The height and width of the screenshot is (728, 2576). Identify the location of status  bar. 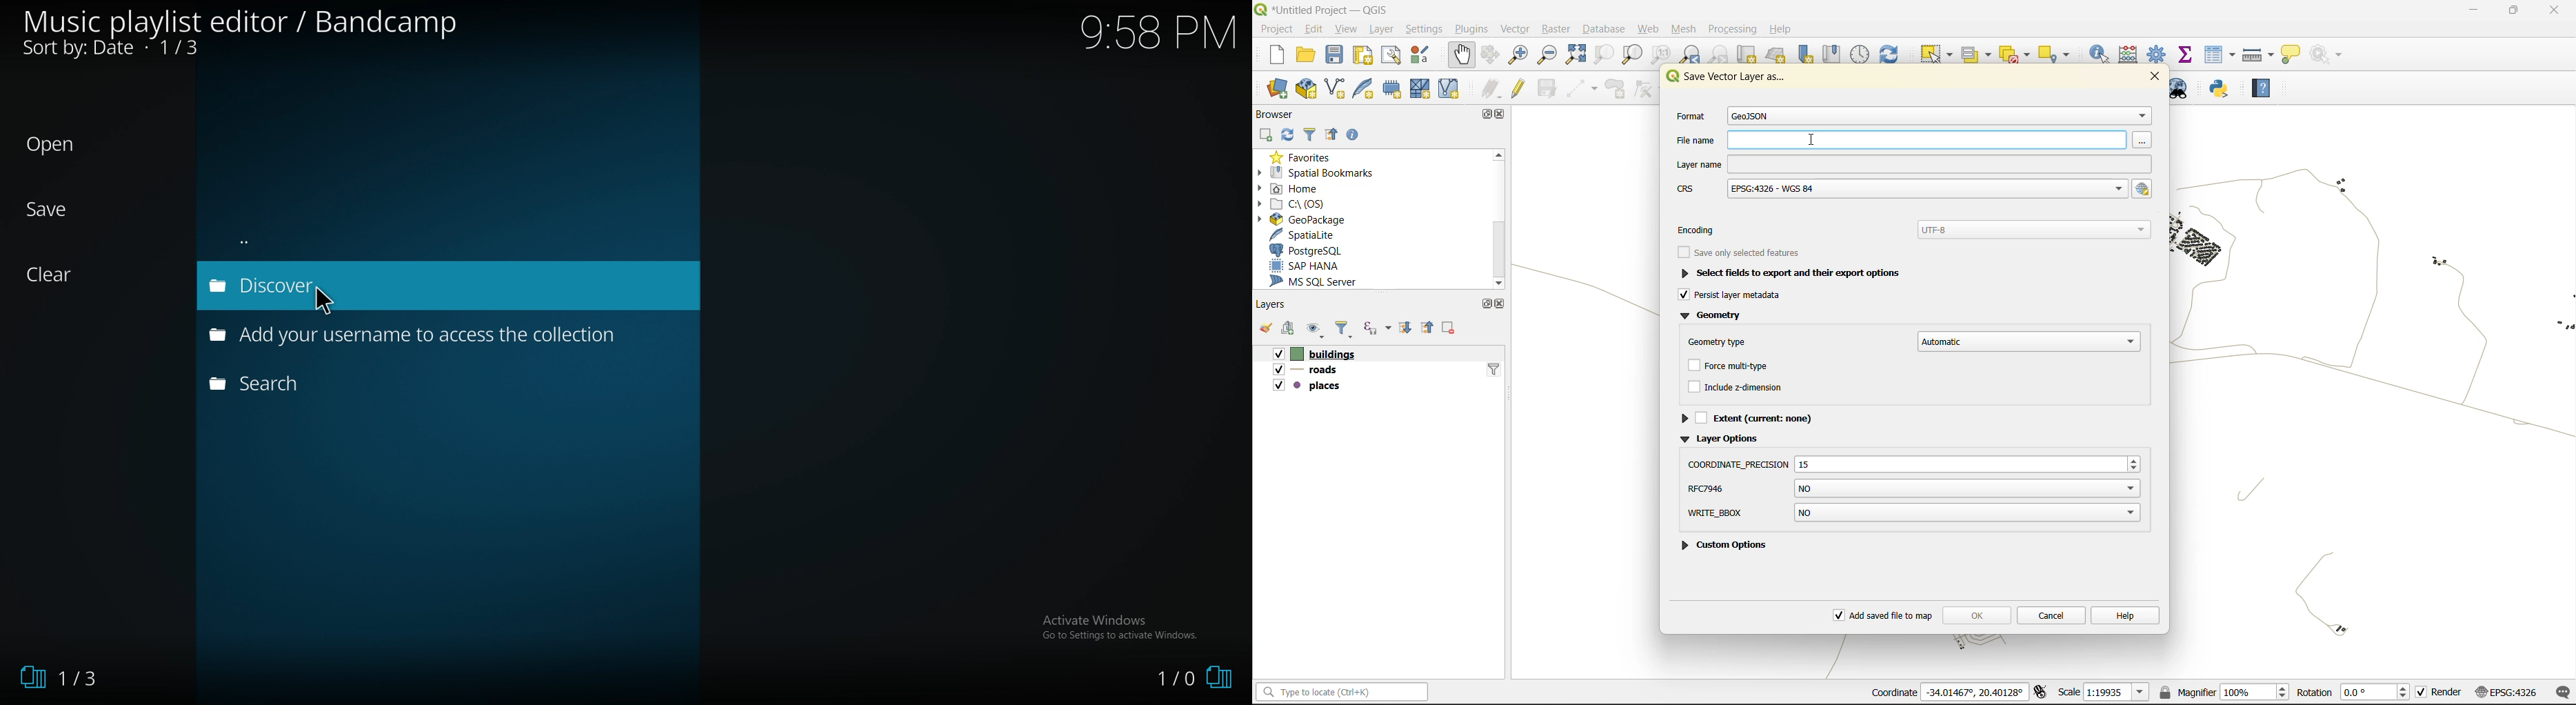
(1345, 693).